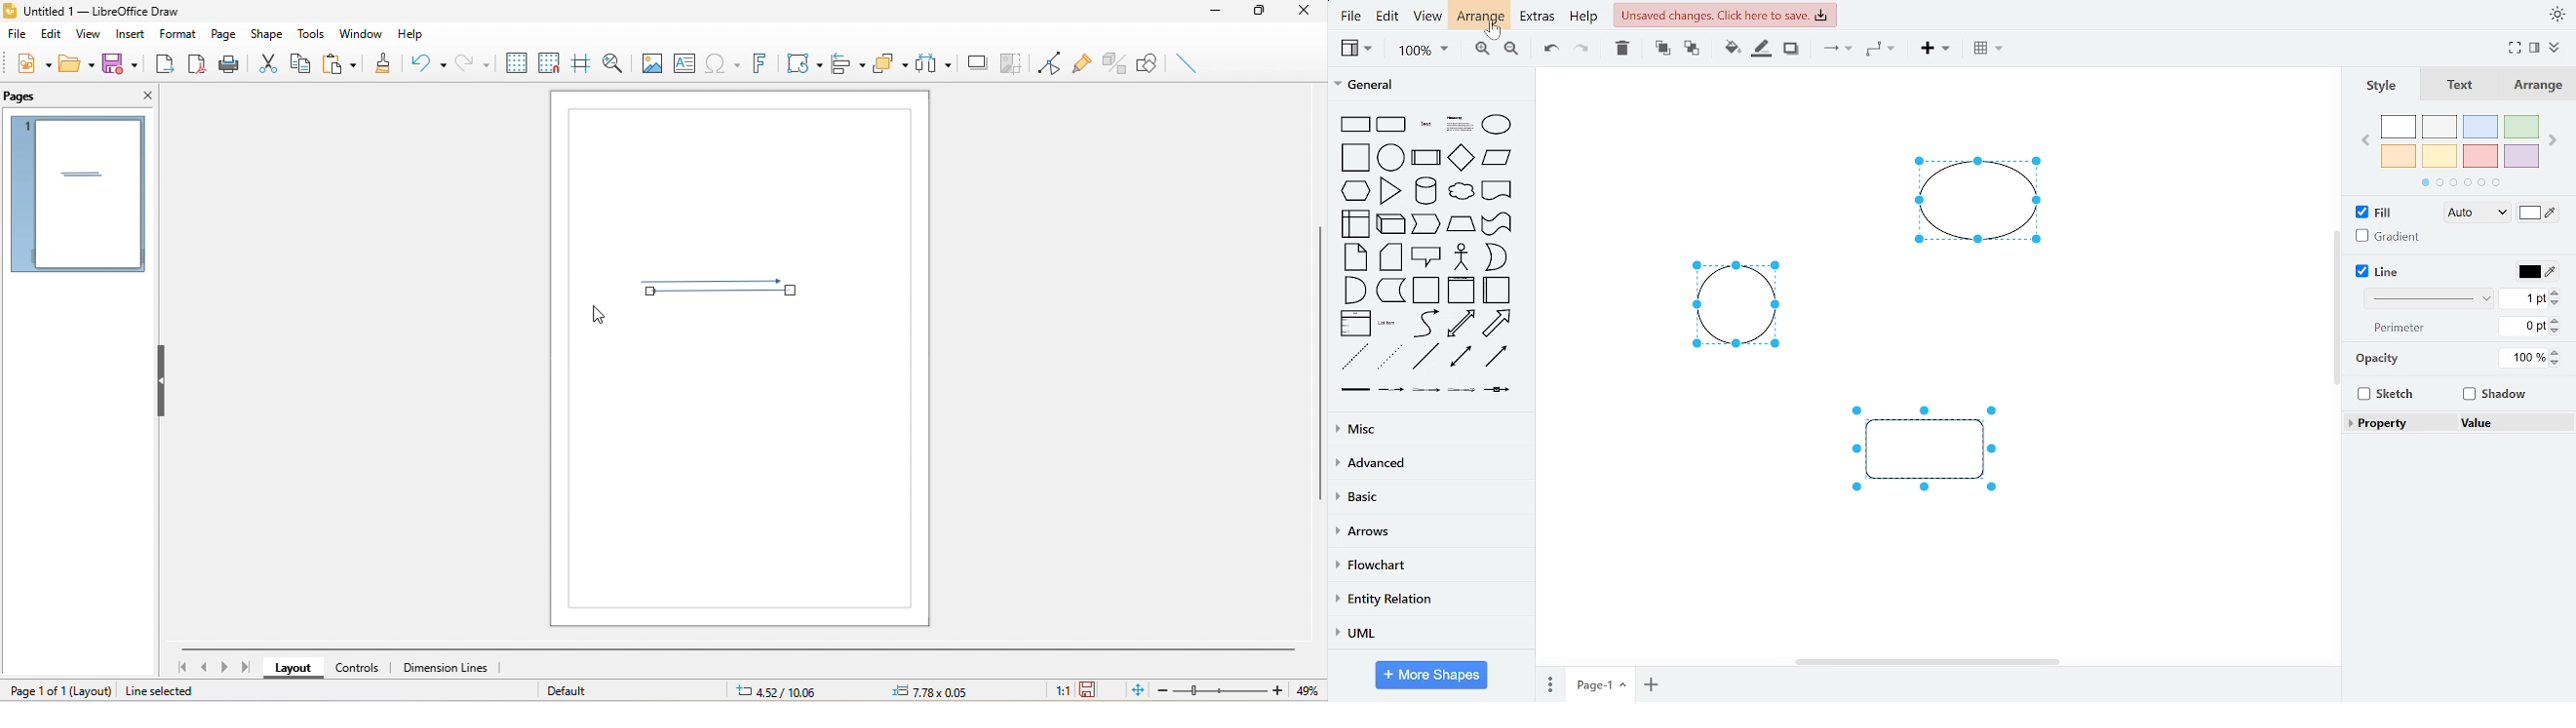  What do you see at coordinates (1463, 359) in the screenshot?
I see `bidirectional connector` at bounding box center [1463, 359].